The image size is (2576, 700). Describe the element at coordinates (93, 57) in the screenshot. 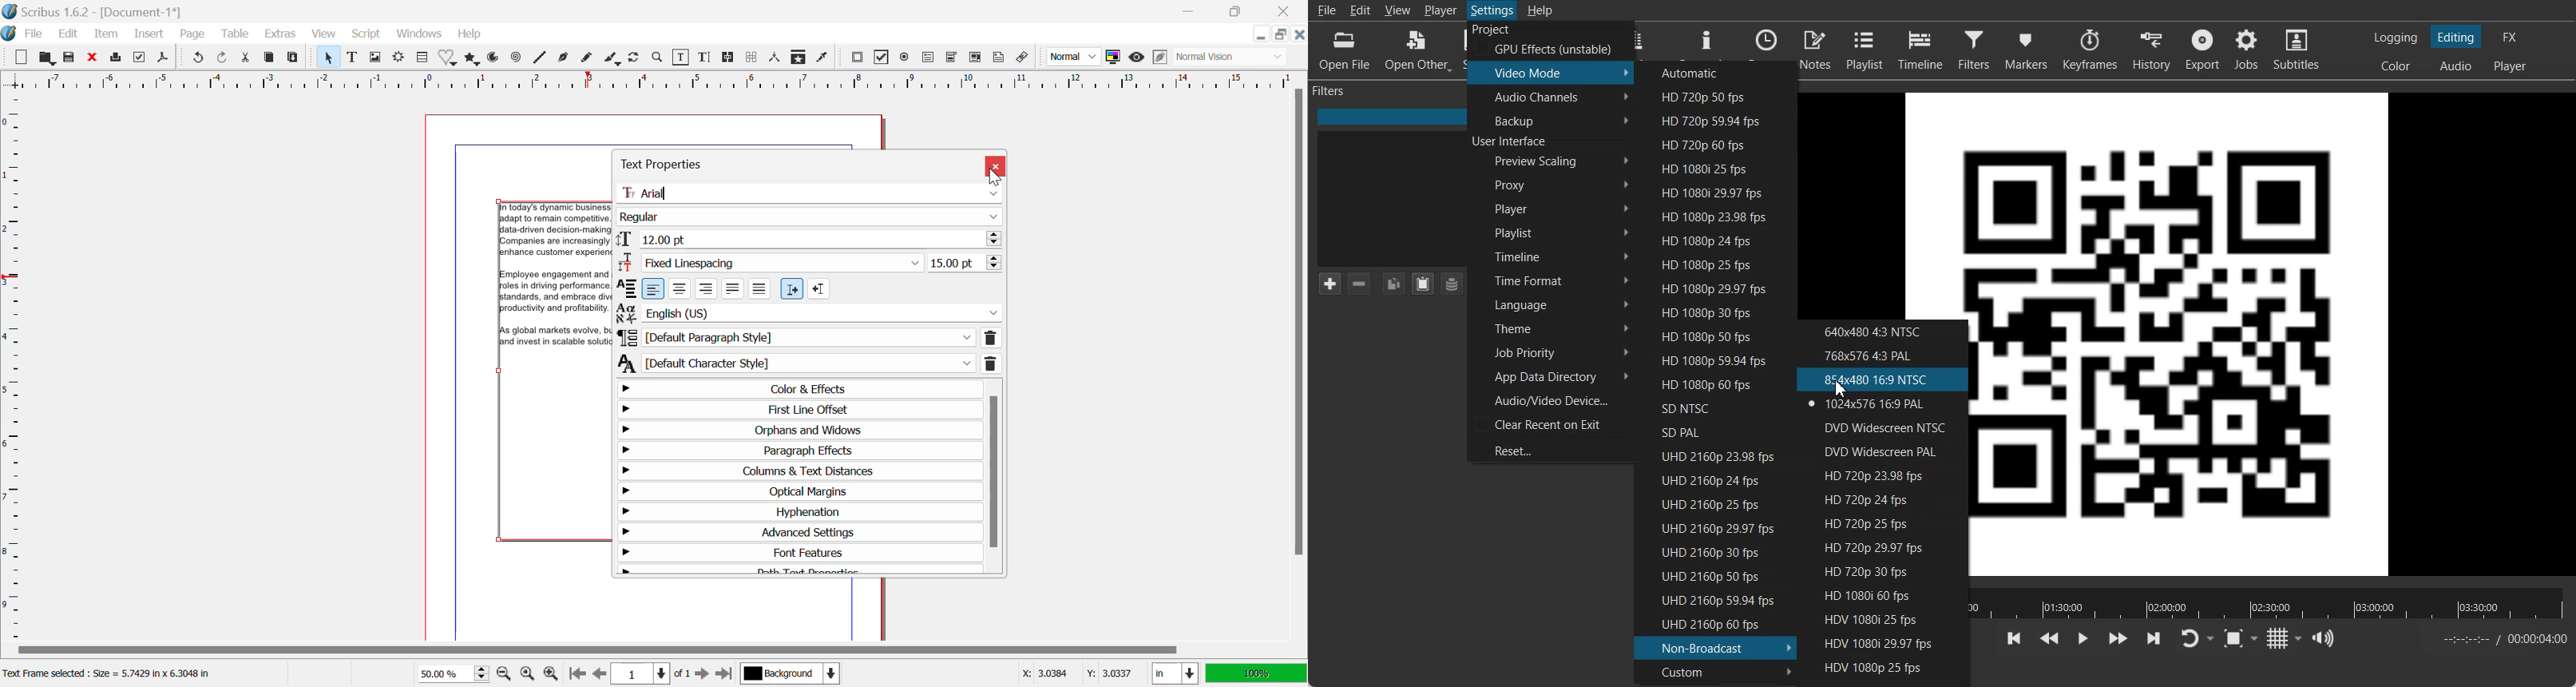

I see `Discard` at that location.